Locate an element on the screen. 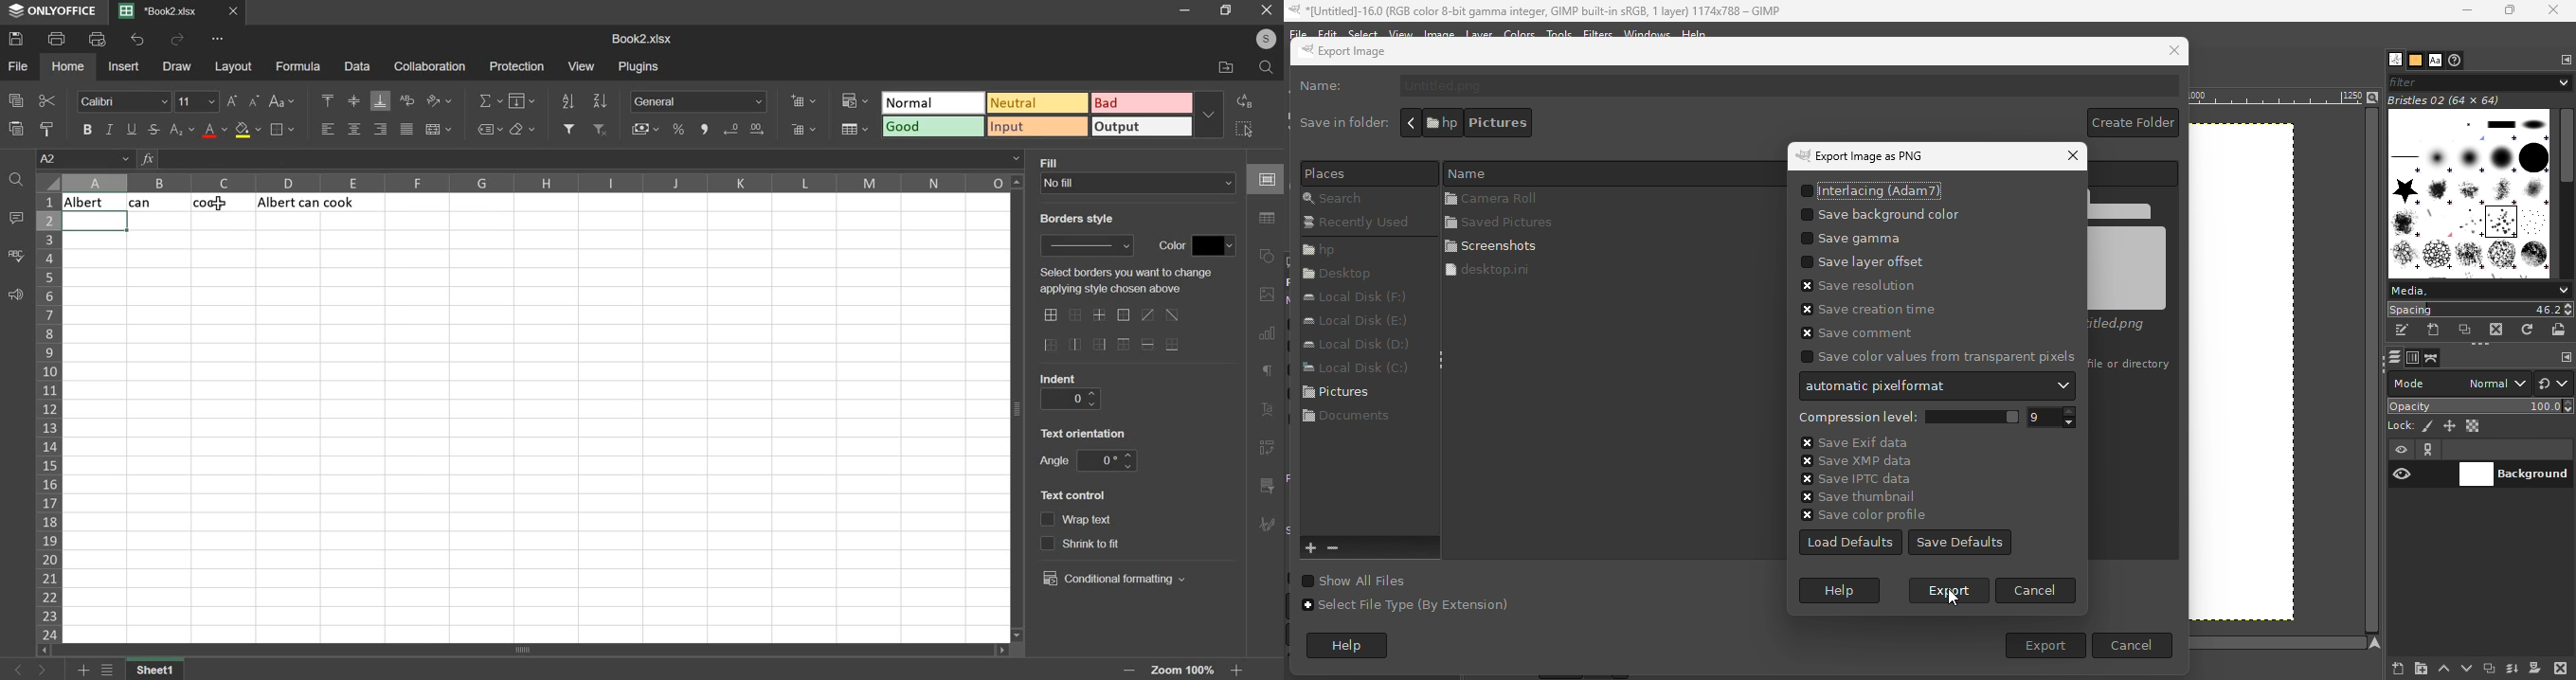  text art is located at coordinates (1267, 413).